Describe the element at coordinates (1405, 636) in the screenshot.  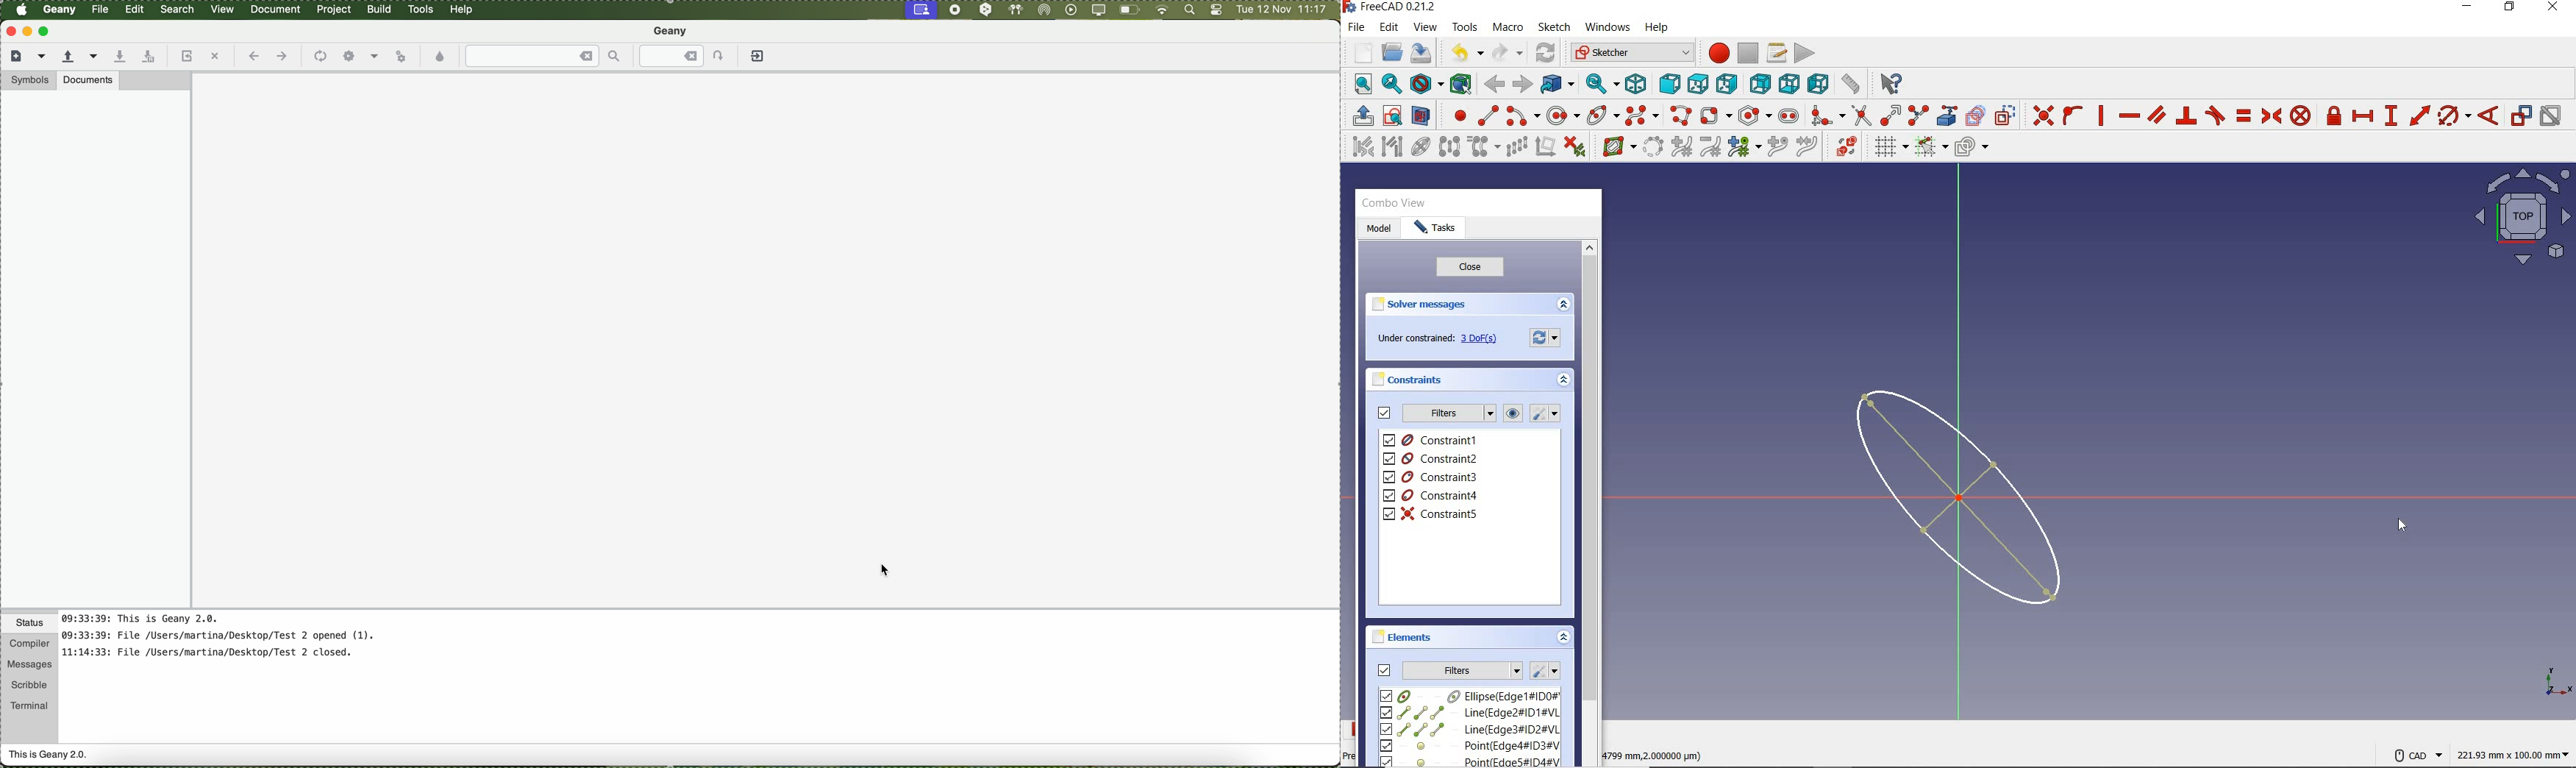
I see `elements` at that location.